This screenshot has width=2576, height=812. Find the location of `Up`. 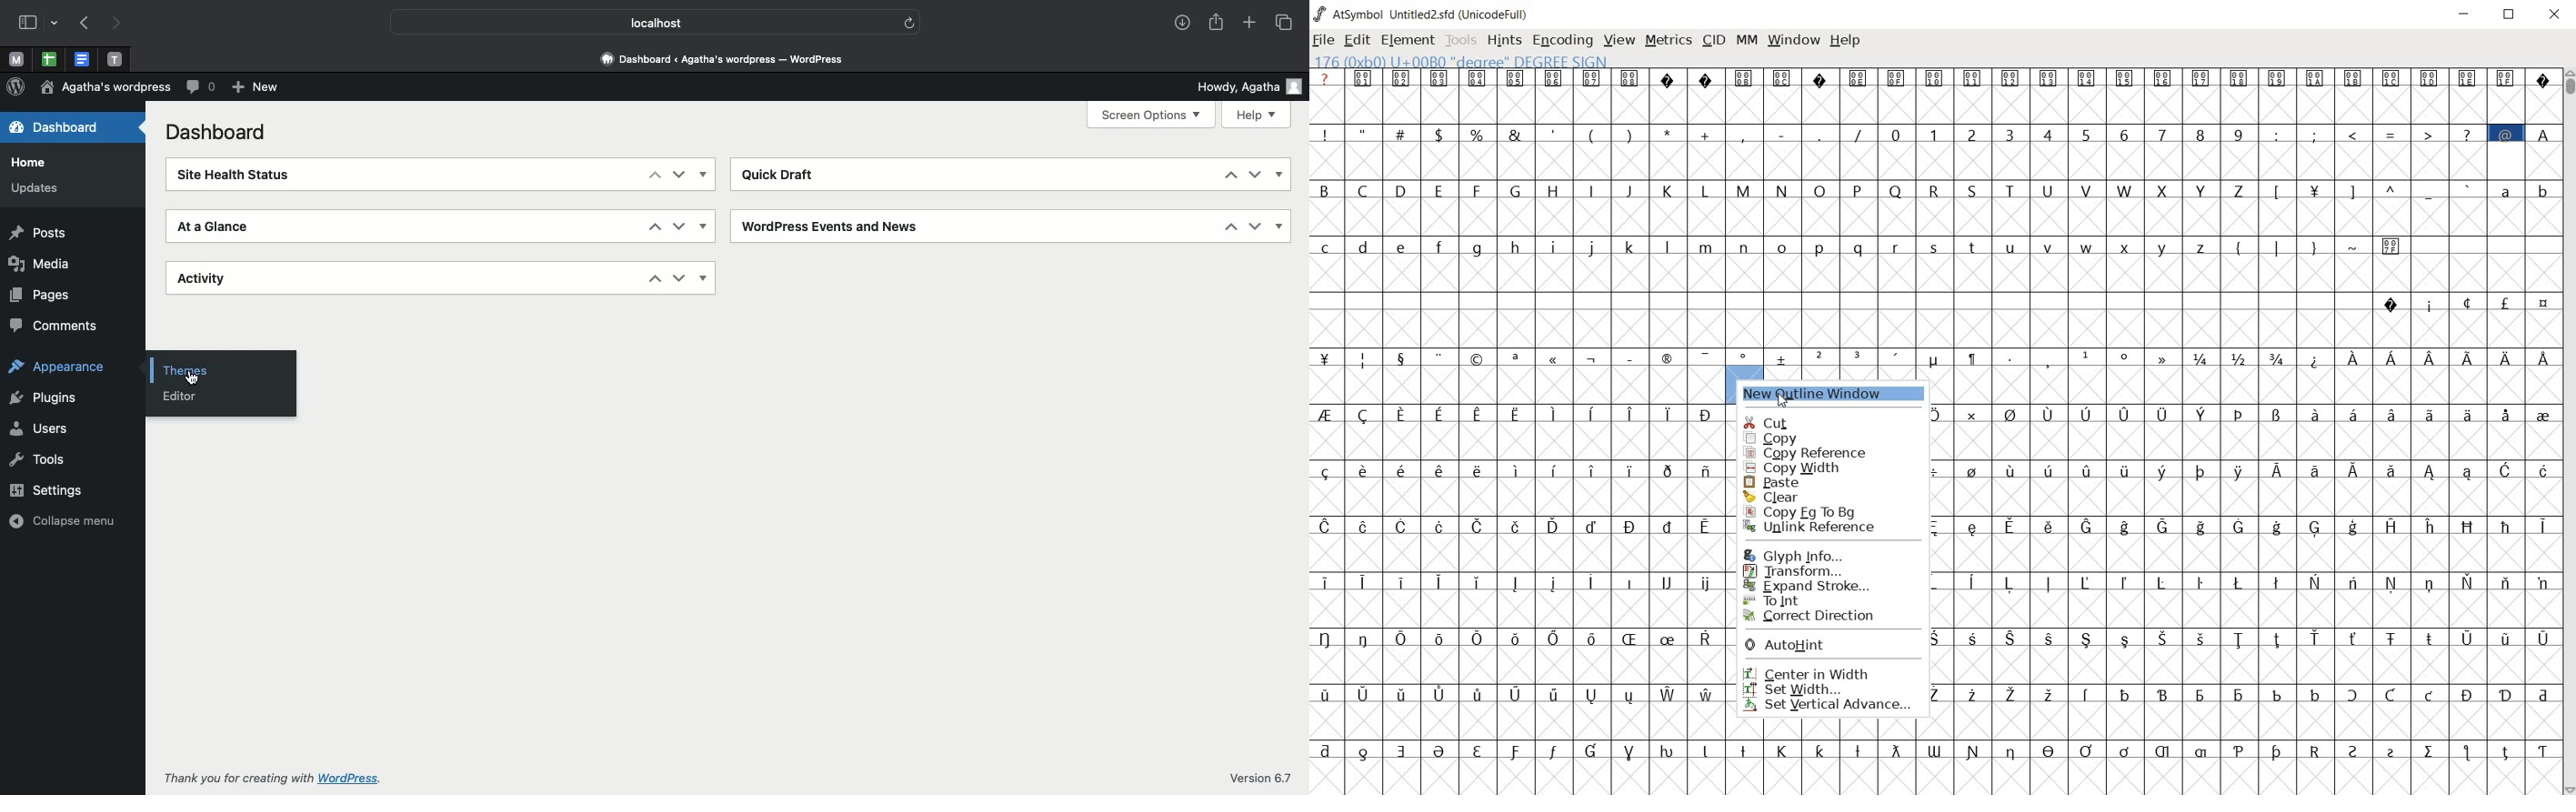

Up is located at coordinates (1232, 226).